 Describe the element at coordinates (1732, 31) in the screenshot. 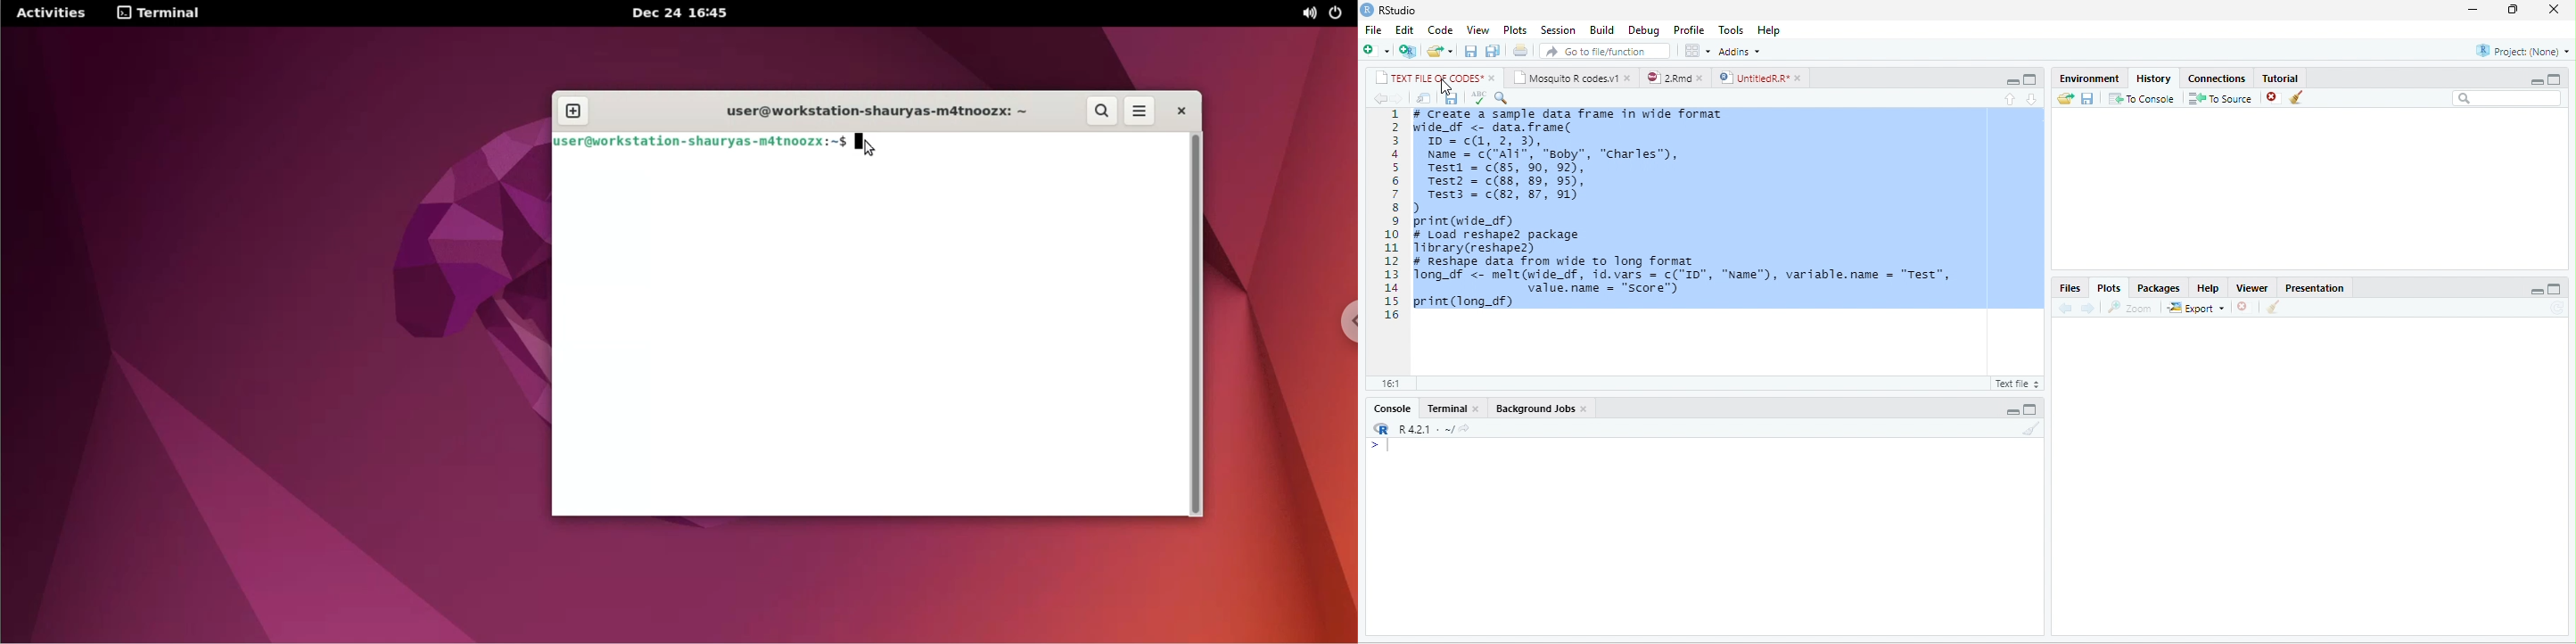

I see `Tools` at that location.